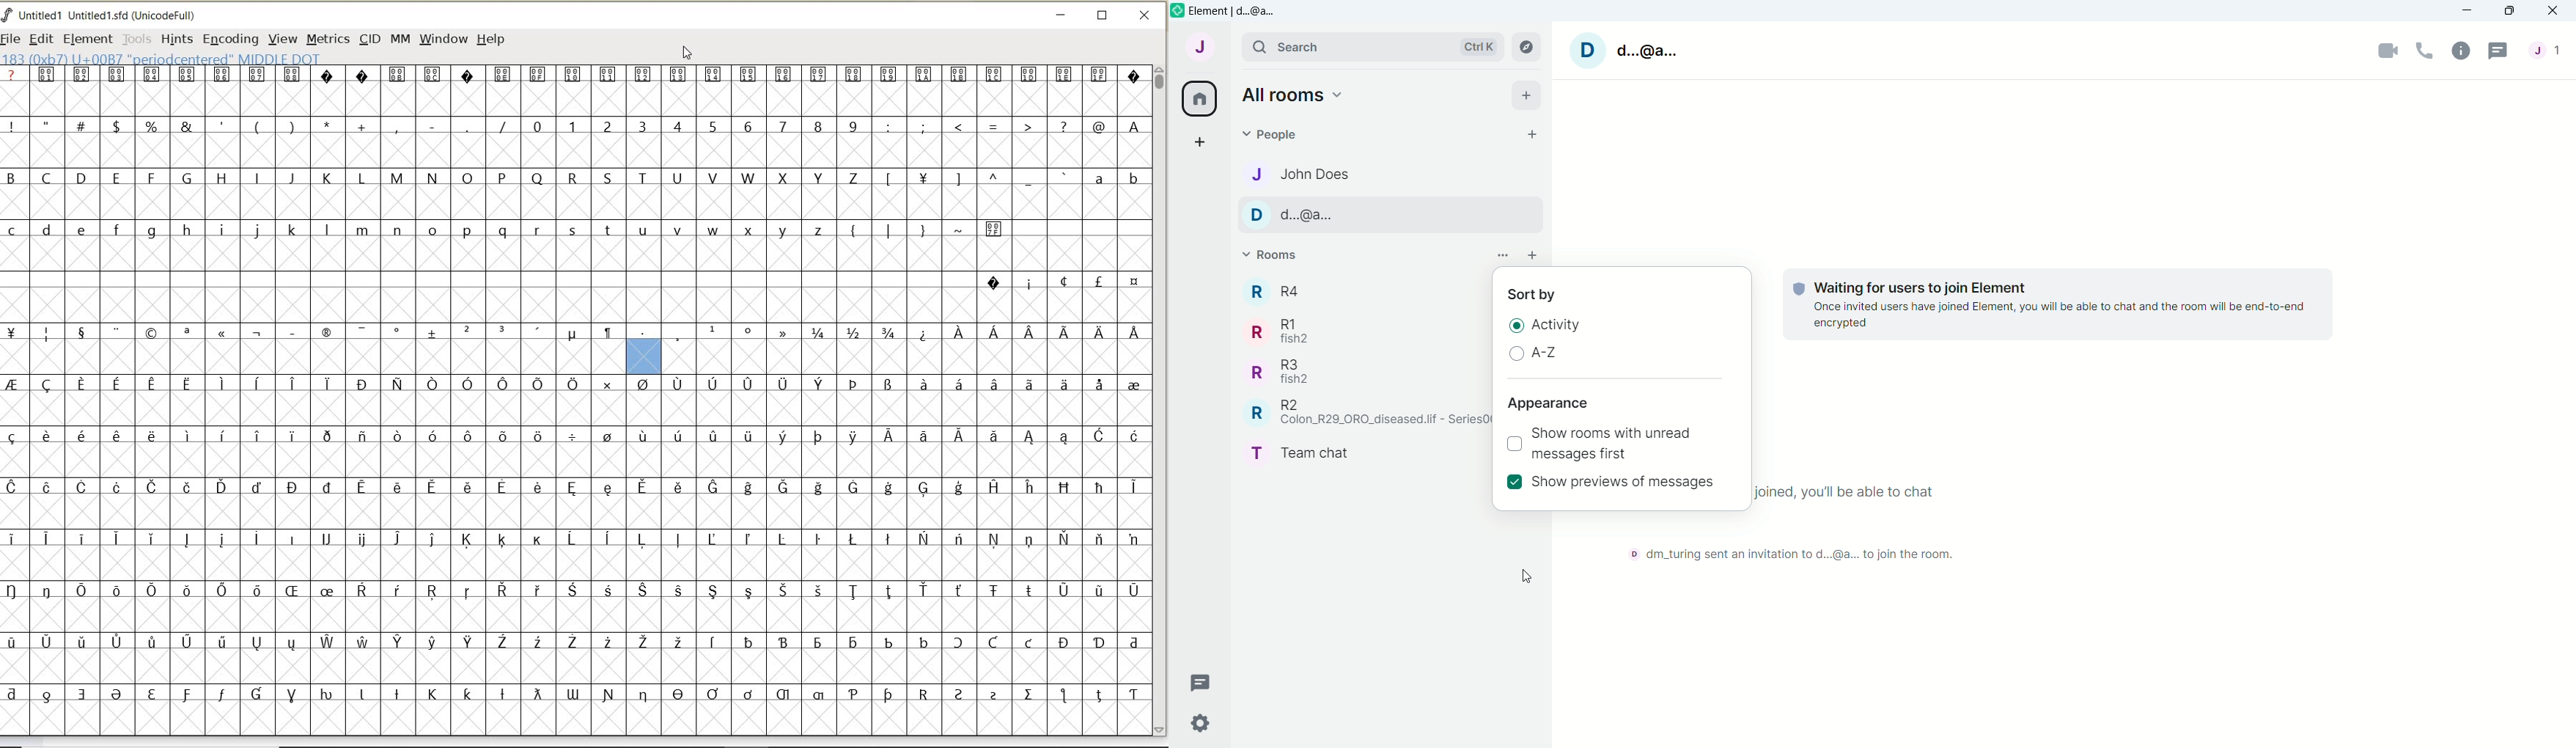 Image resolution: width=2576 pixels, height=756 pixels. I want to click on D d...@a..., so click(1311, 216).